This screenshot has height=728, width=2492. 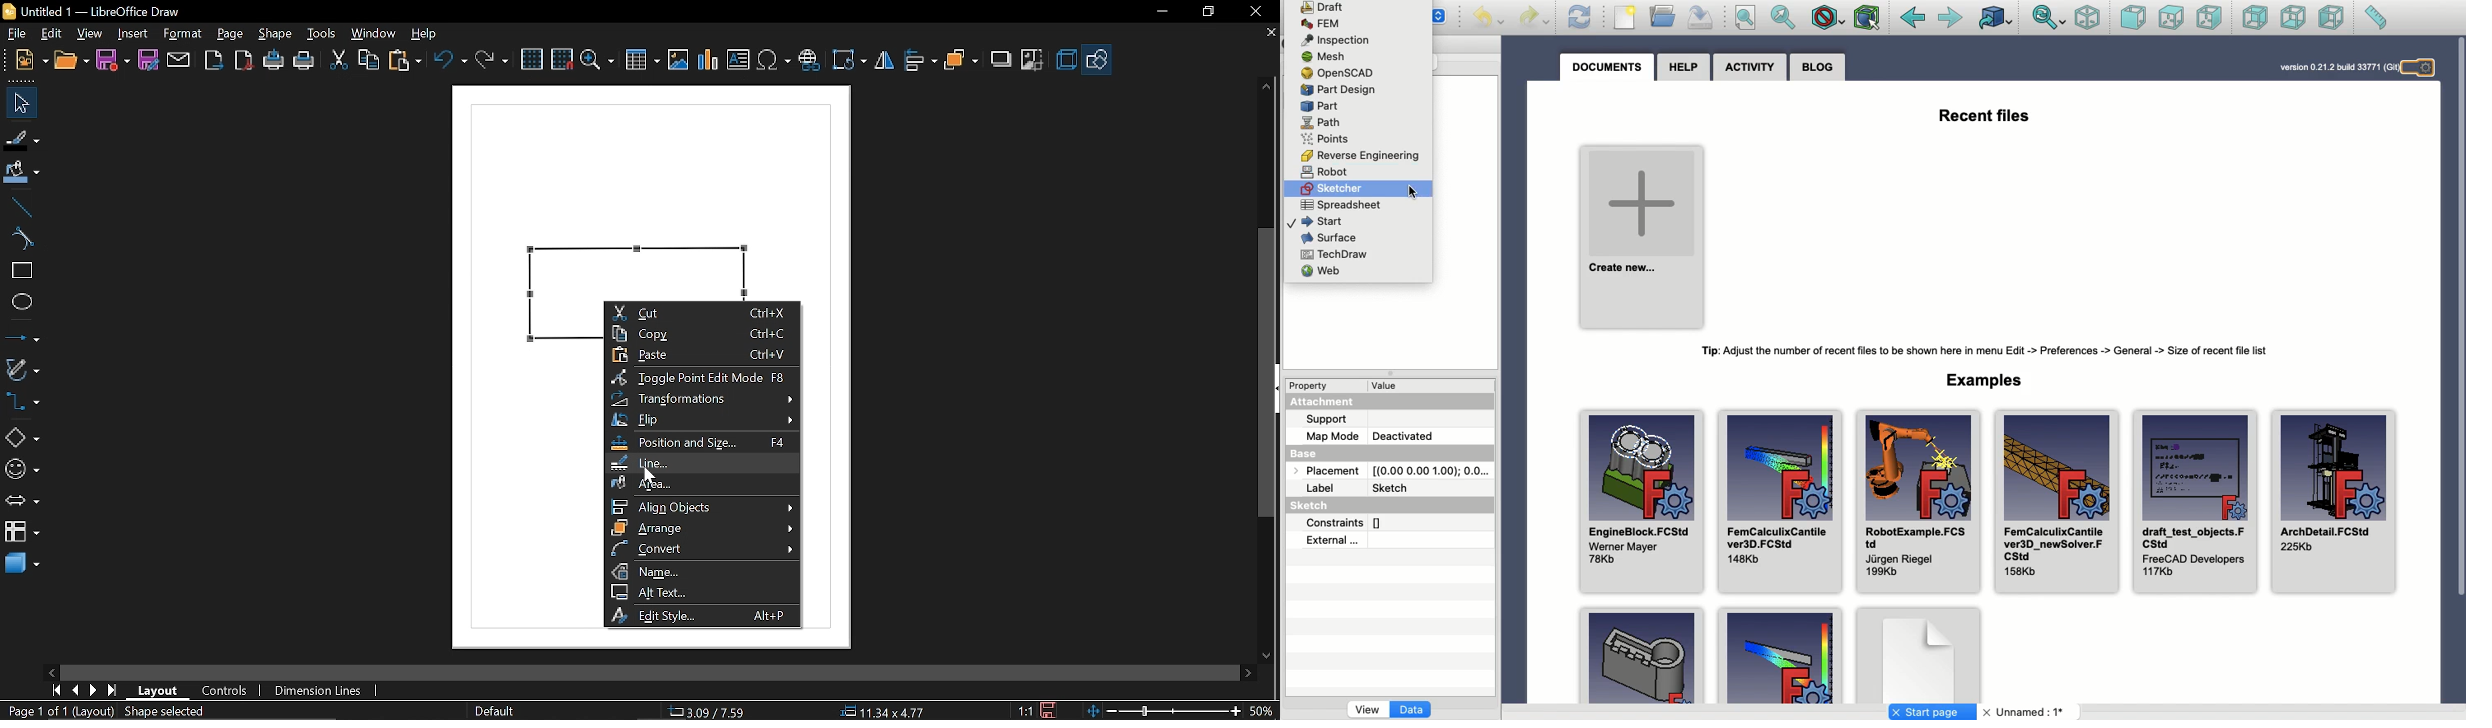 What do you see at coordinates (1324, 488) in the screenshot?
I see `Label` at bounding box center [1324, 488].